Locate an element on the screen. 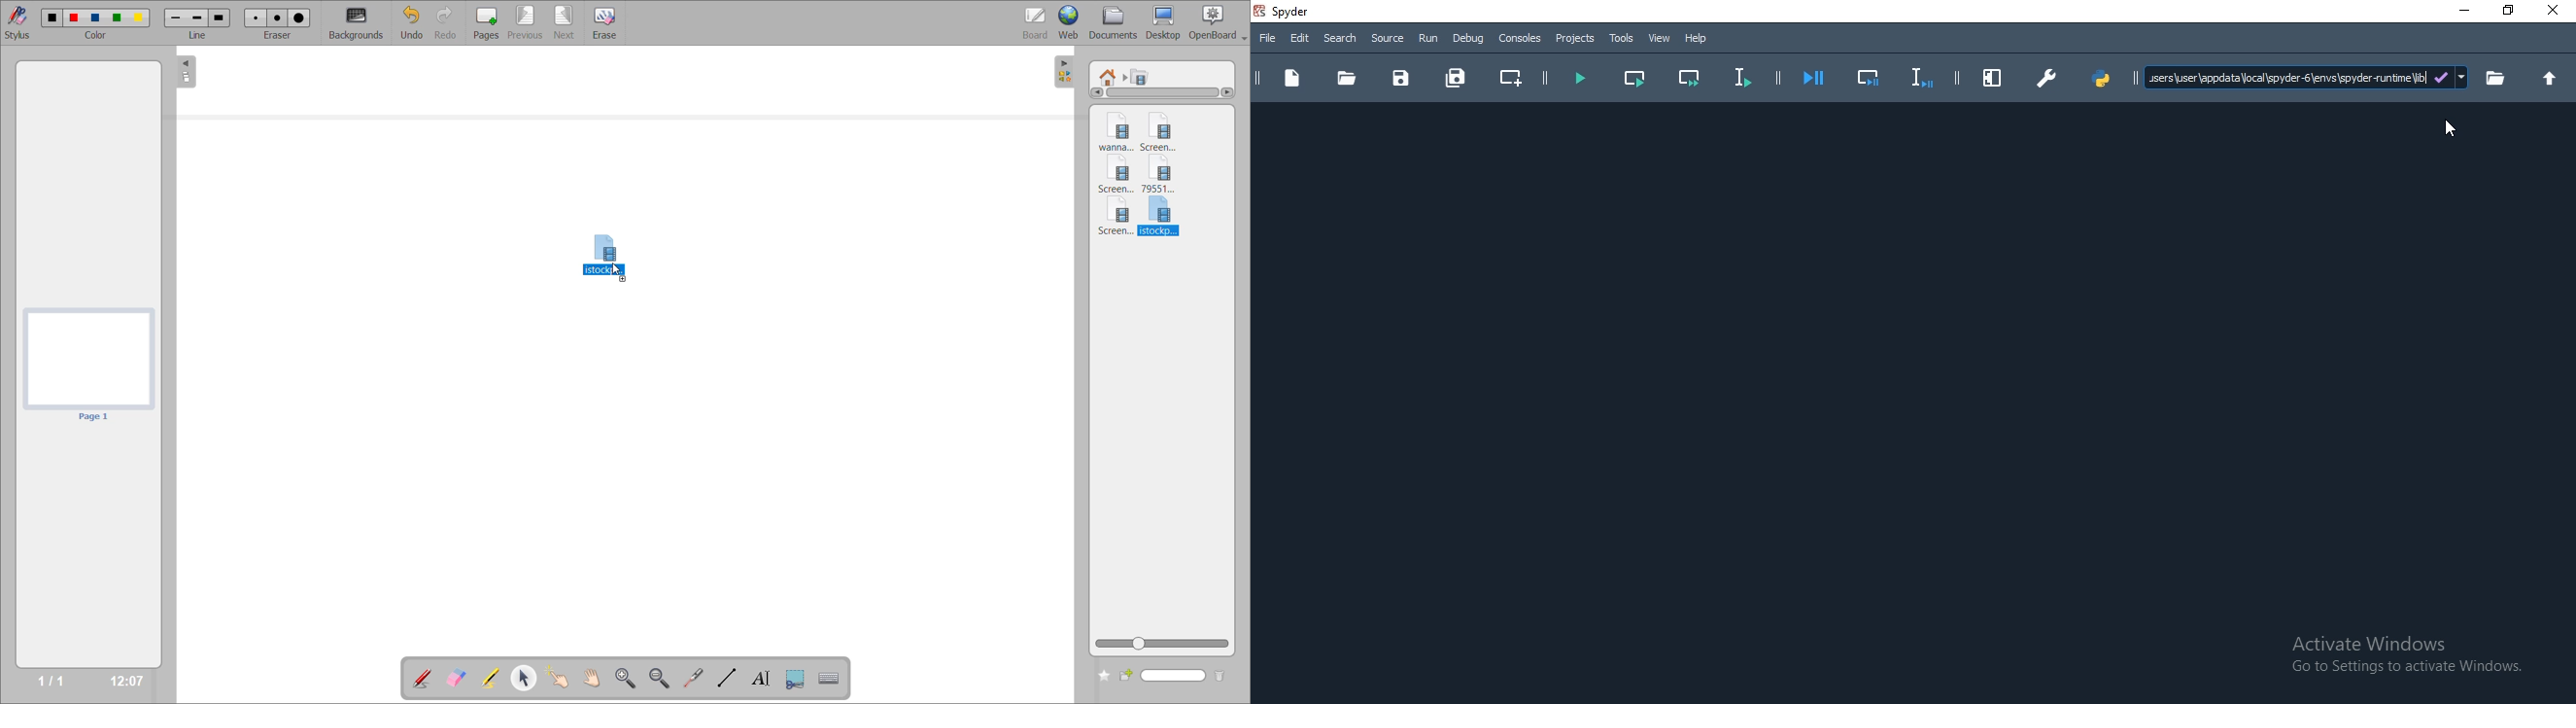 The height and width of the screenshot is (728, 2576). Search is located at coordinates (1342, 38).